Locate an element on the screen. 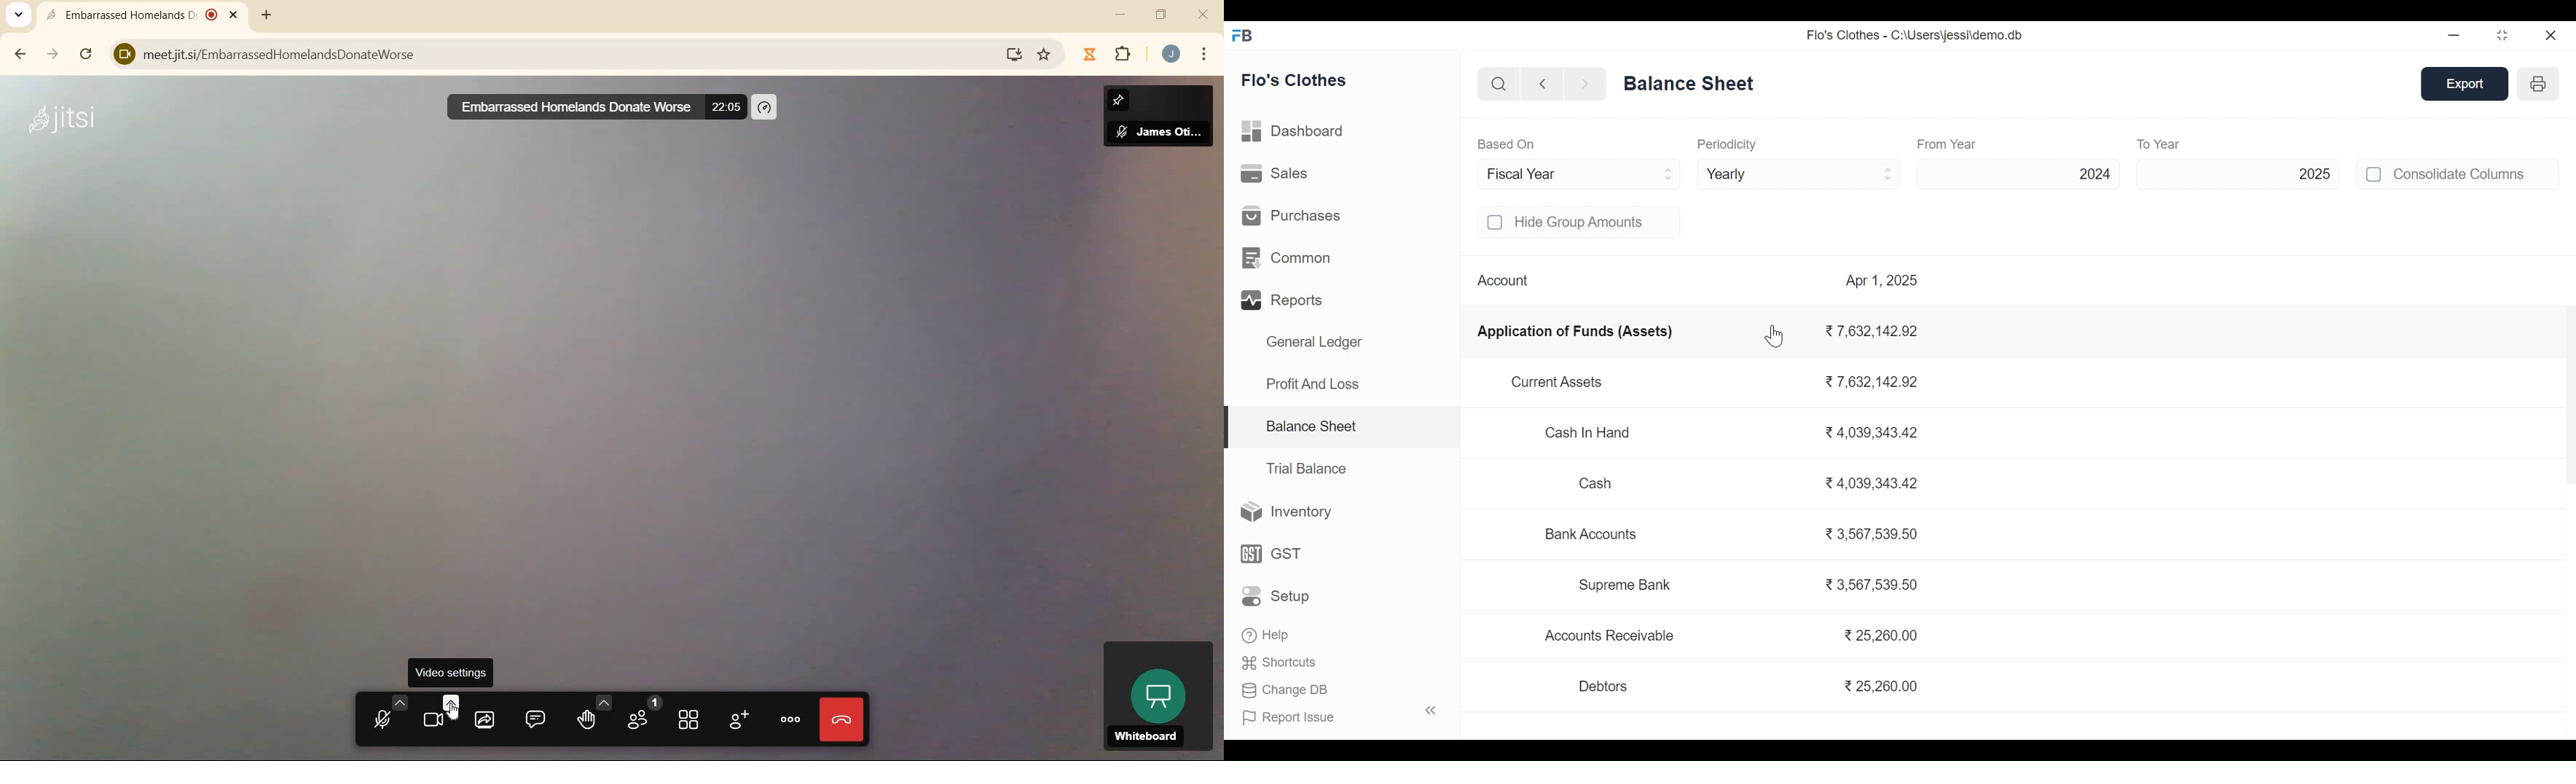  from year is located at coordinates (1948, 144).